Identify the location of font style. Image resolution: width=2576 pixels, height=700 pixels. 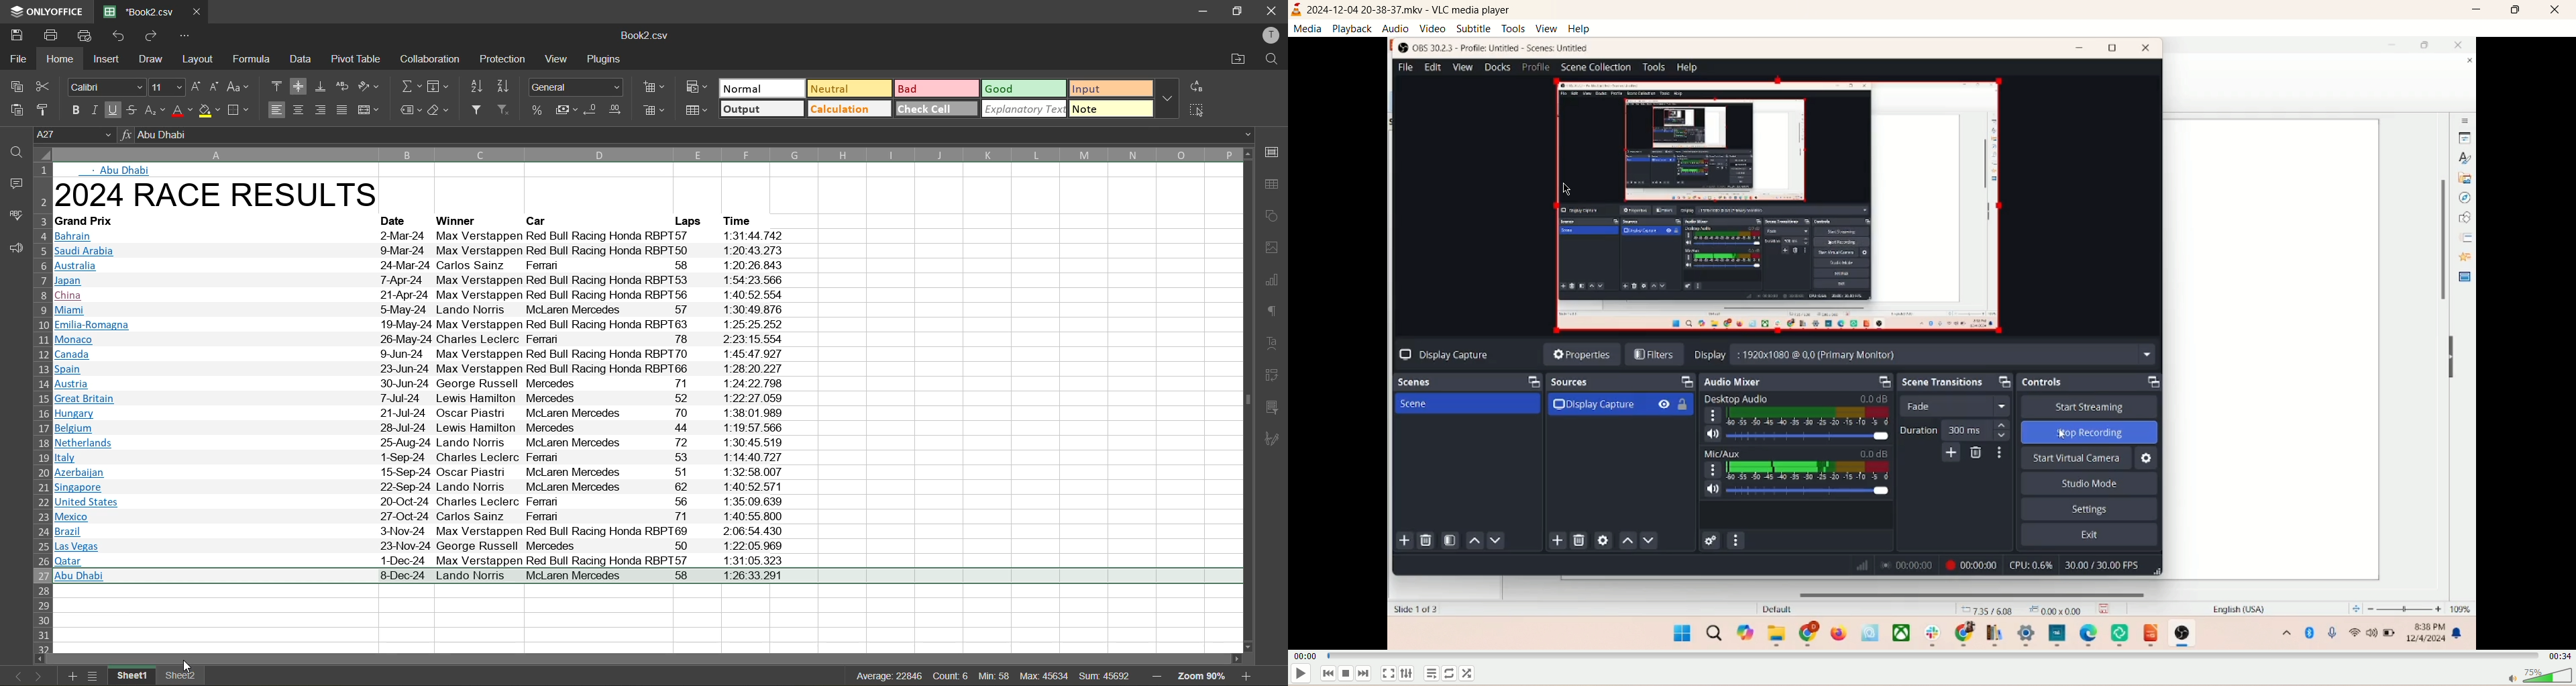
(105, 87).